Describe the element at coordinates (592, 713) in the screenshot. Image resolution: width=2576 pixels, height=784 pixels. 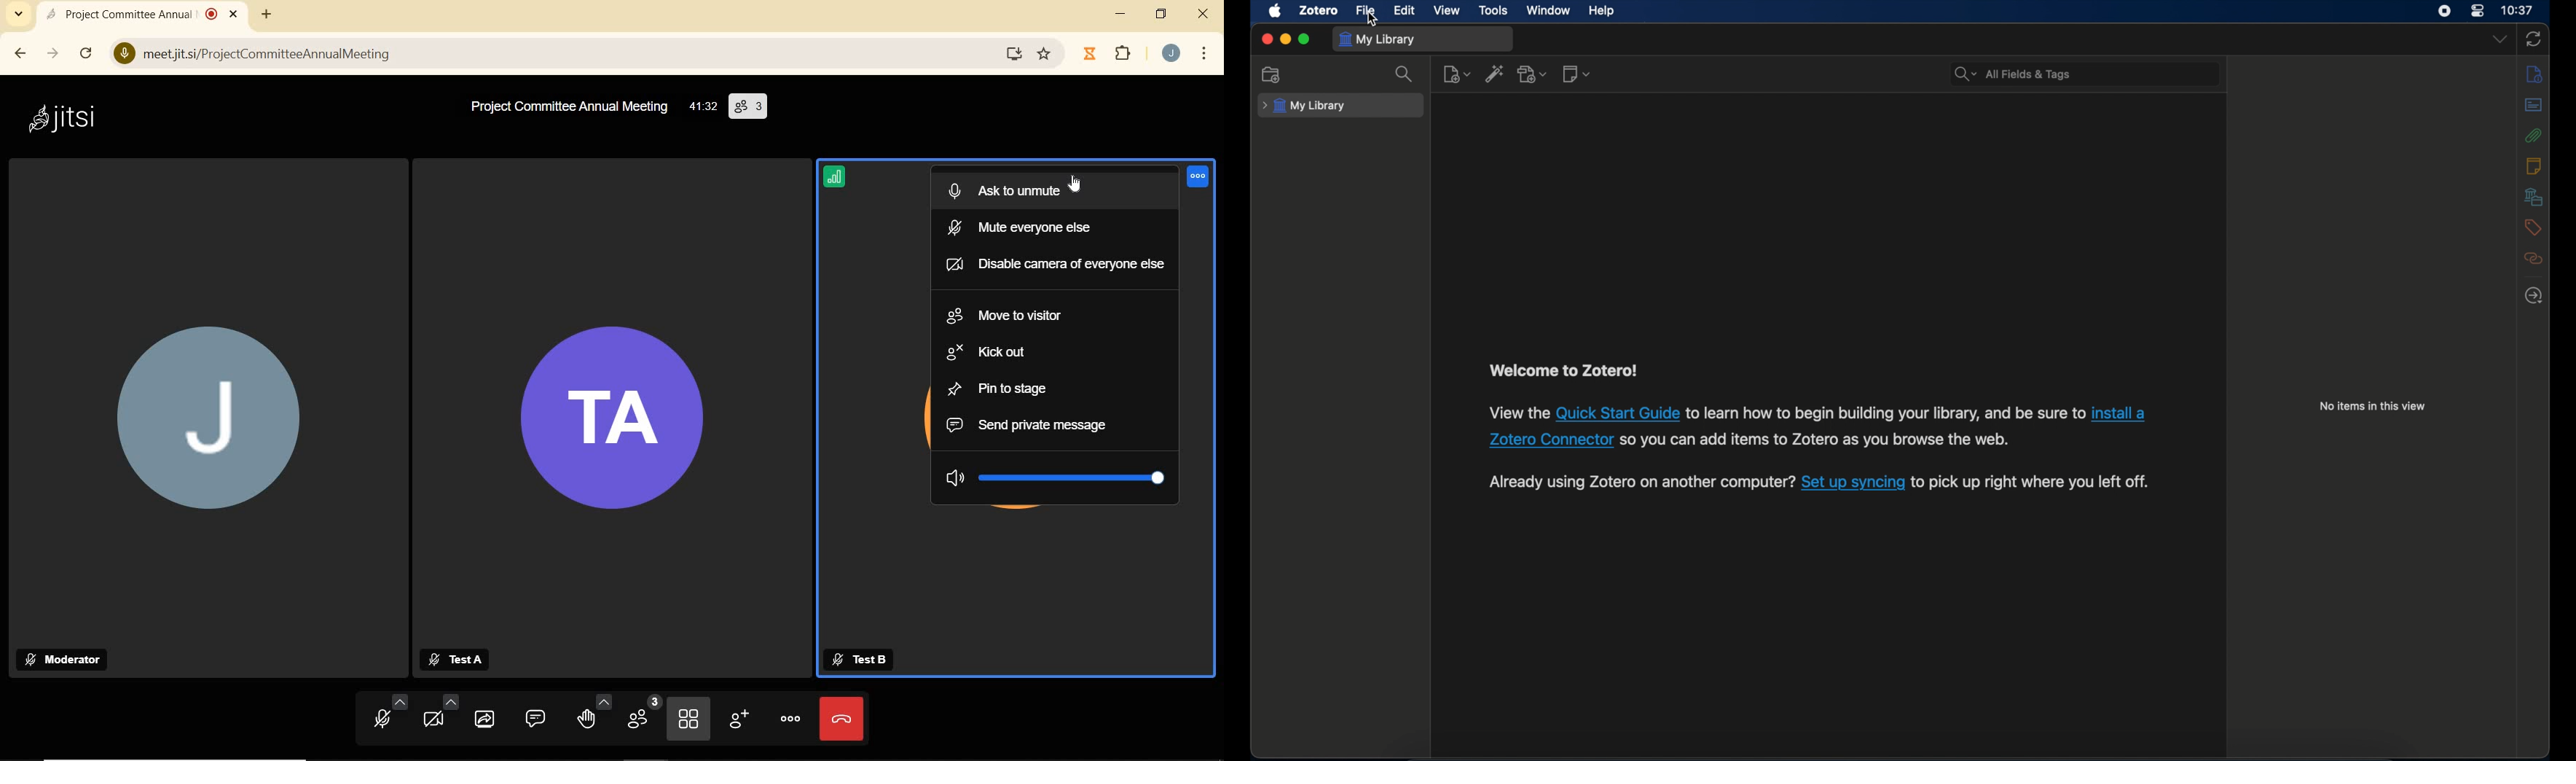
I see `RAISE YOUR HAND` at that location.